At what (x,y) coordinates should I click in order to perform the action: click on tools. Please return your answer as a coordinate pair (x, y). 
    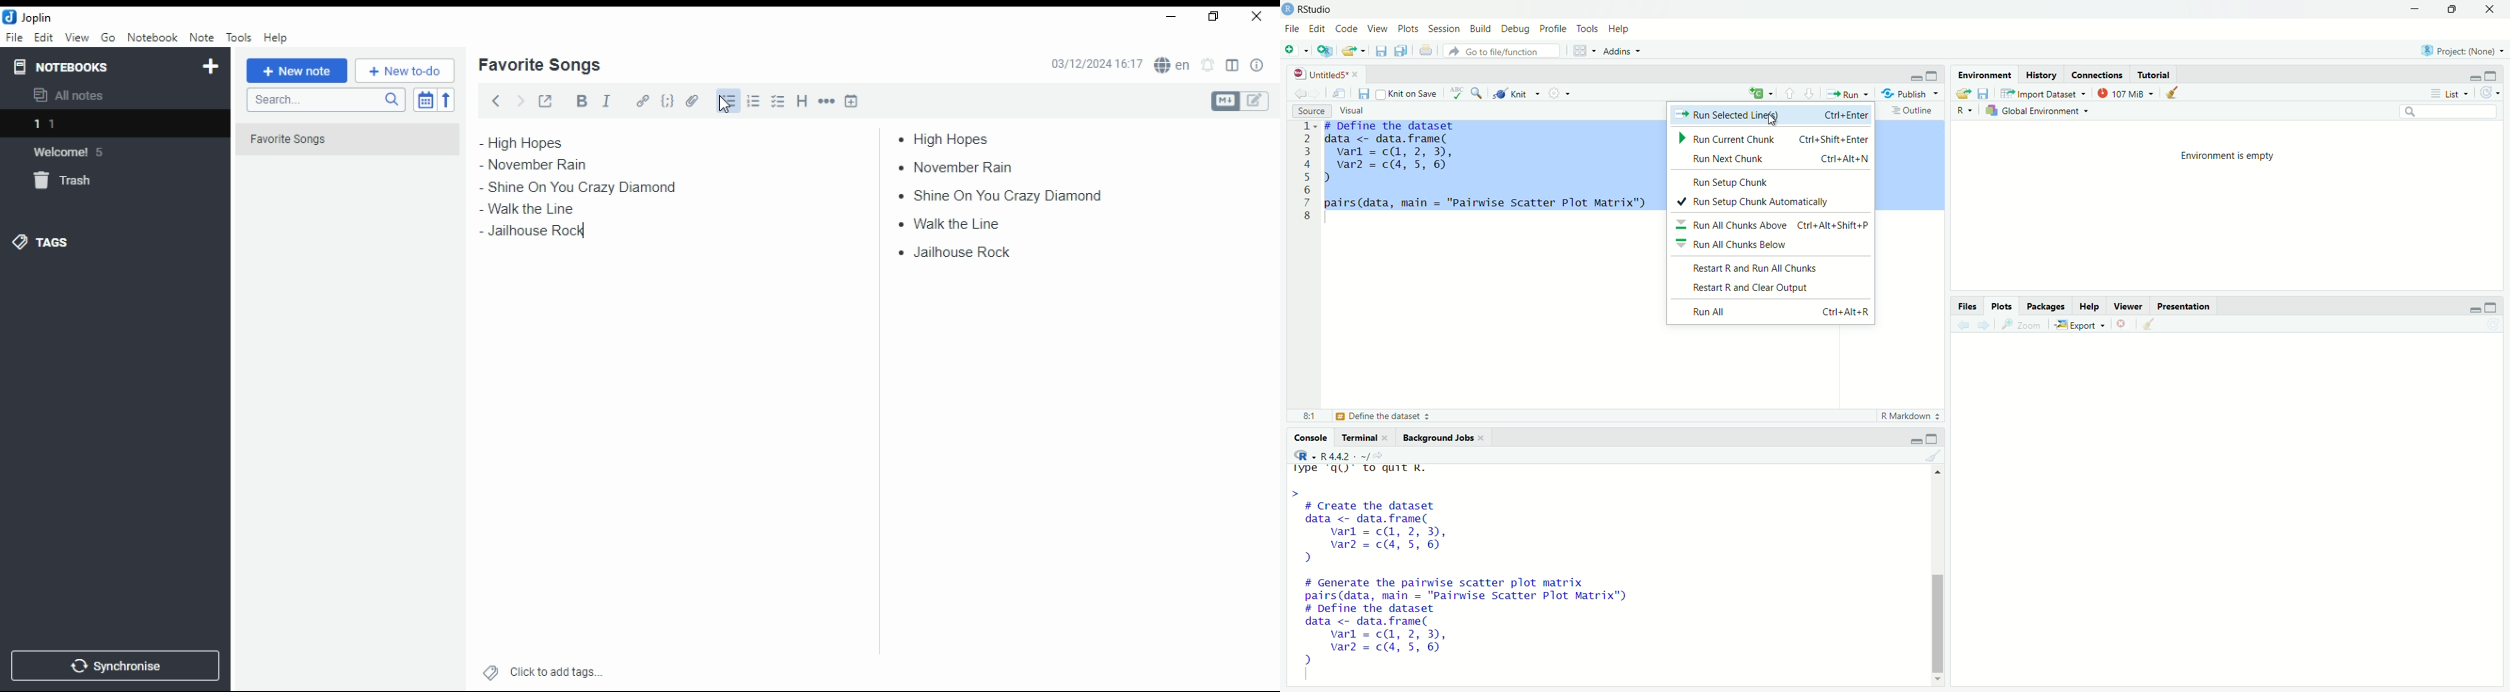
    Looking at the image, I should click on (240, 38).